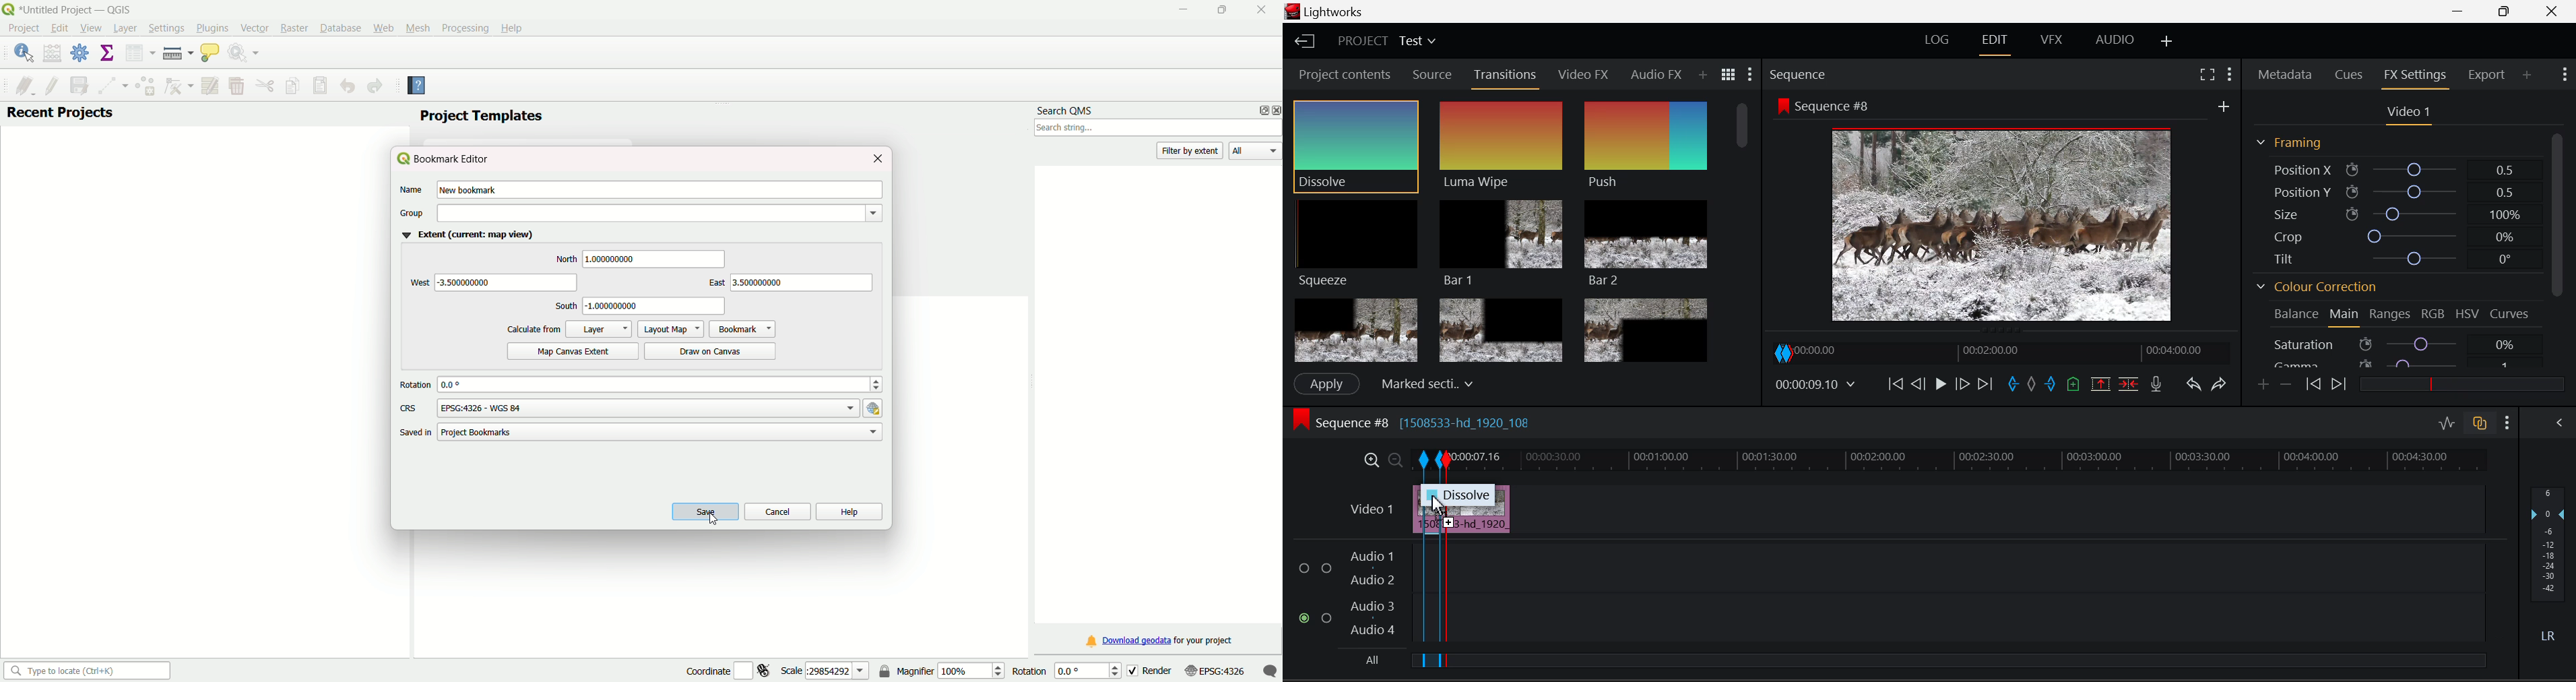 The width and height of the screenshot is (2576, 700). I want to click on Export, so click(2490, 75).